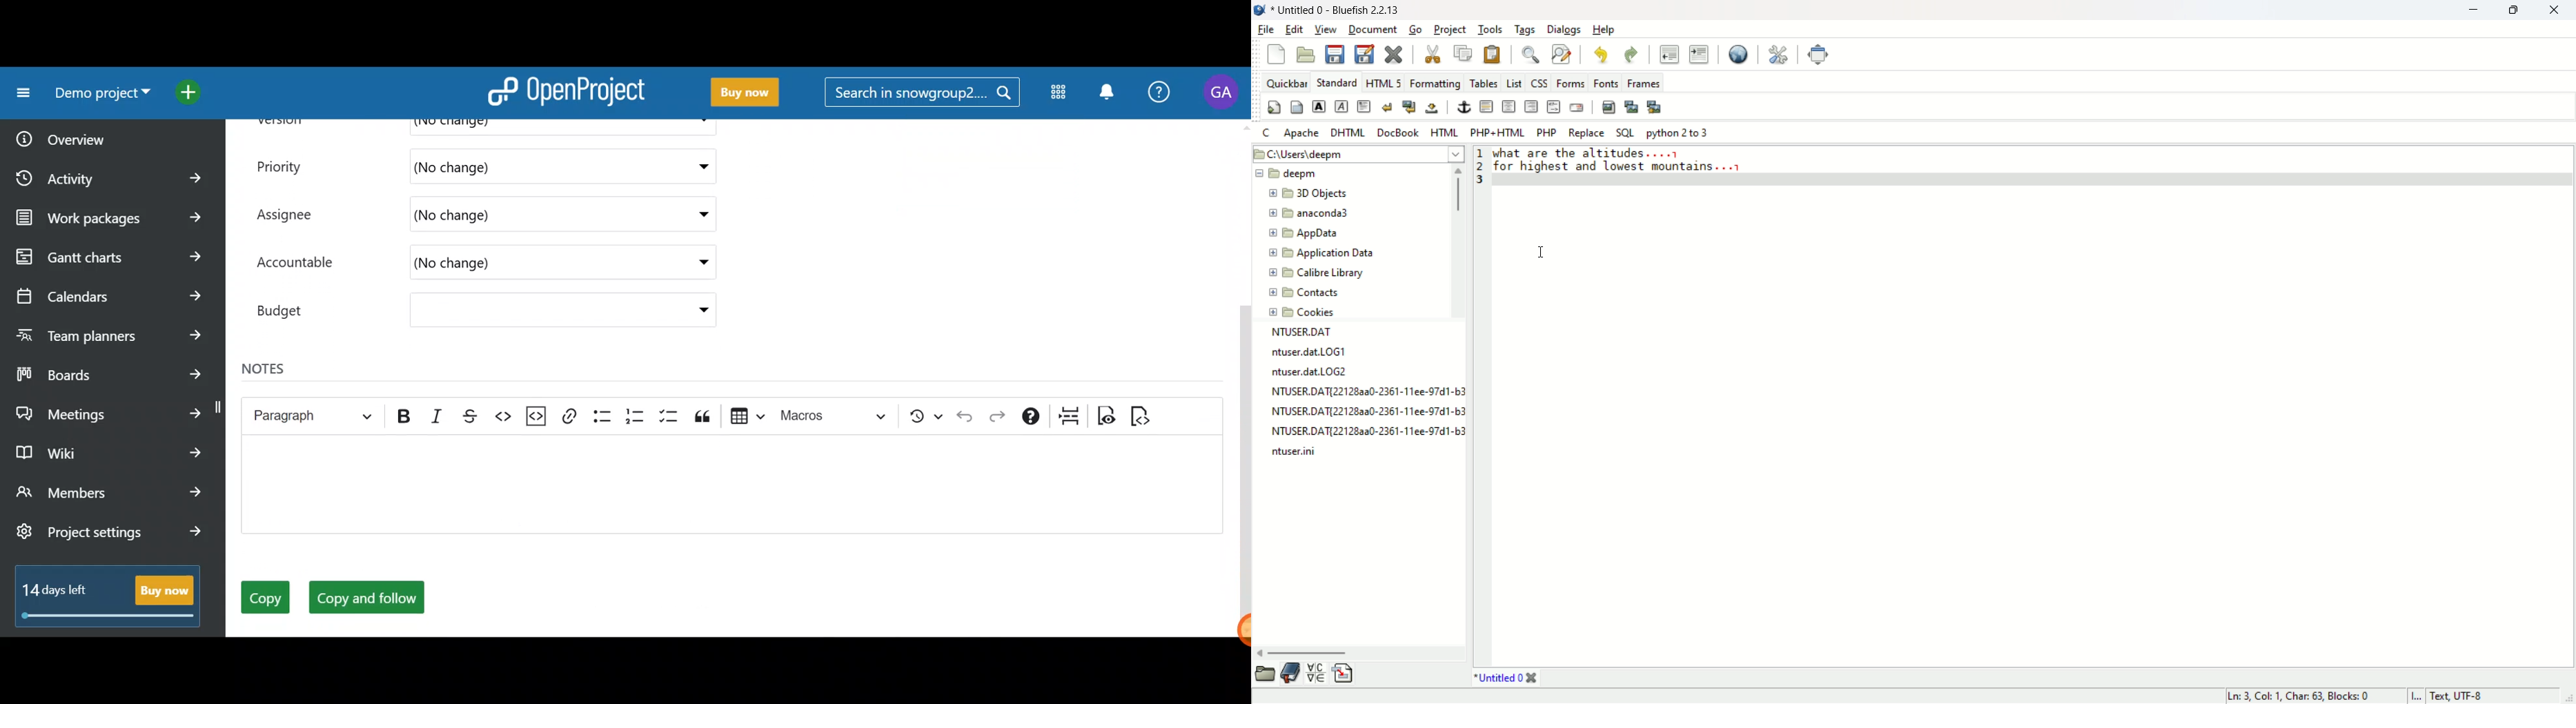  Describe the element at coordinates (1491, 56) in the screenshot. I see `paste` at that location.